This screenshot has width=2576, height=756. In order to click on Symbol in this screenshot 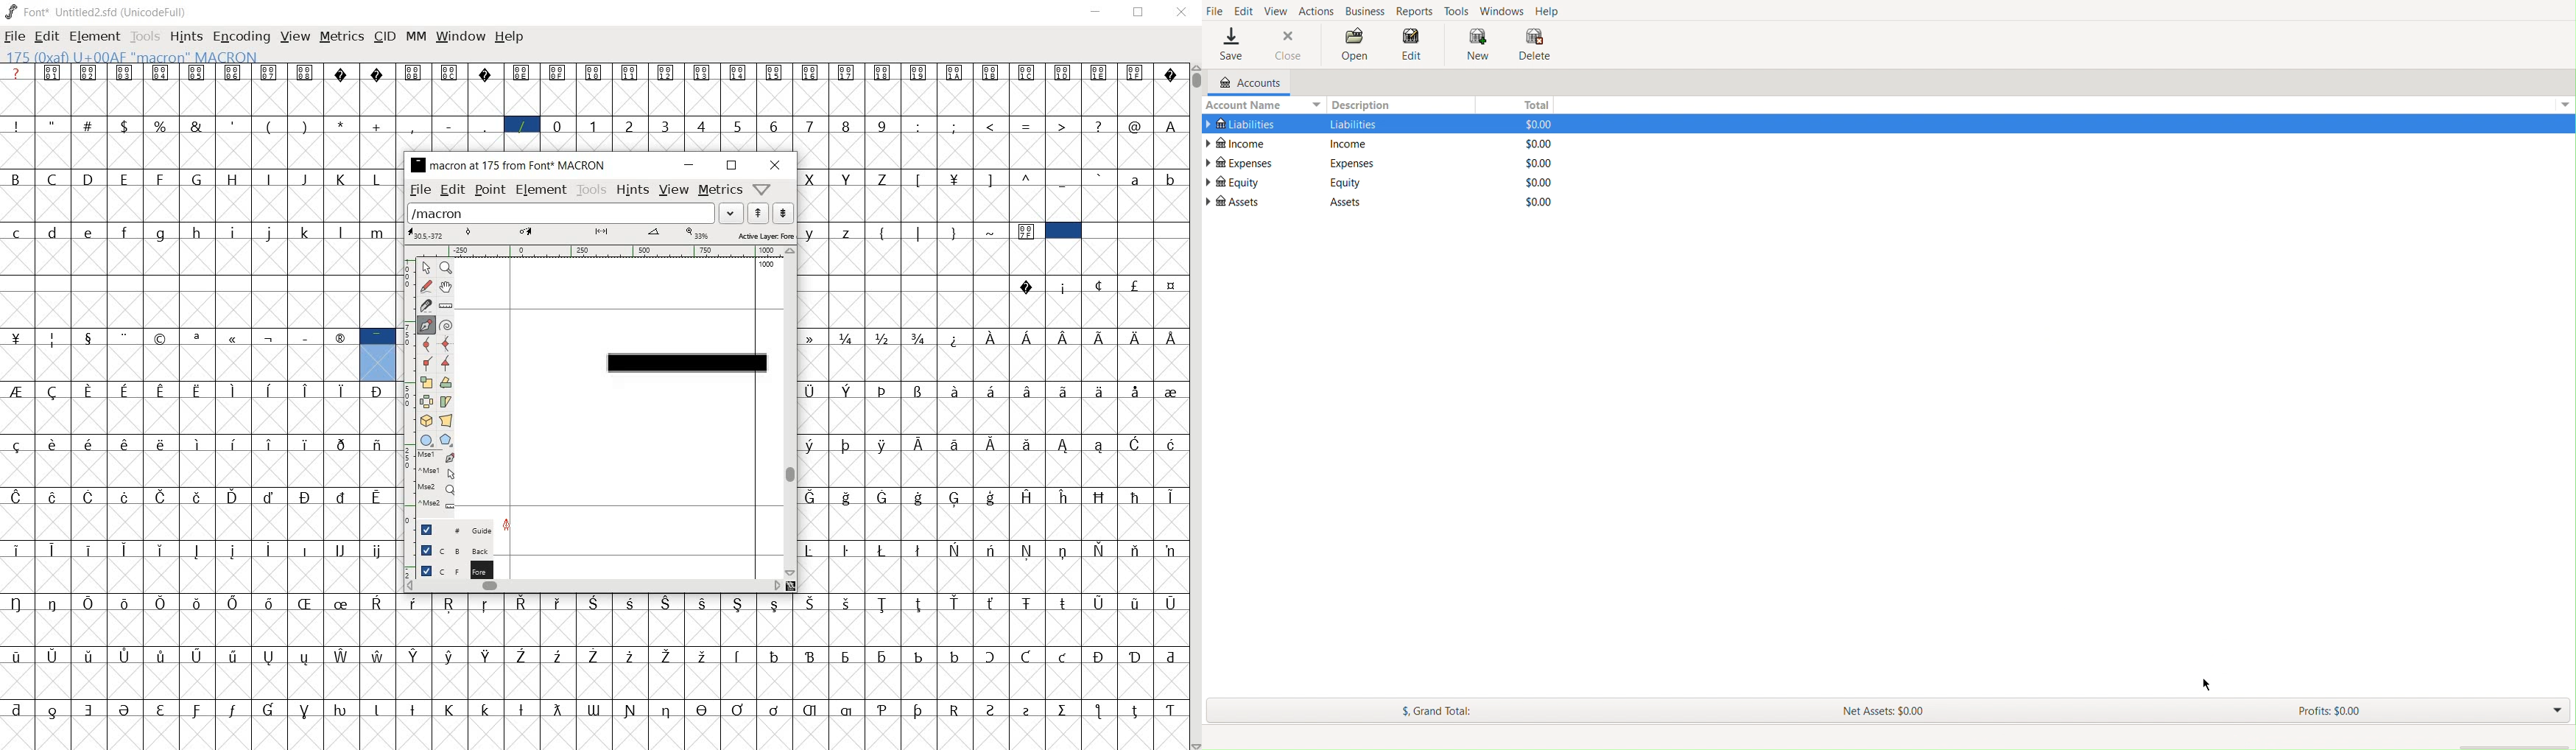, I will do `click(17, 708)`.